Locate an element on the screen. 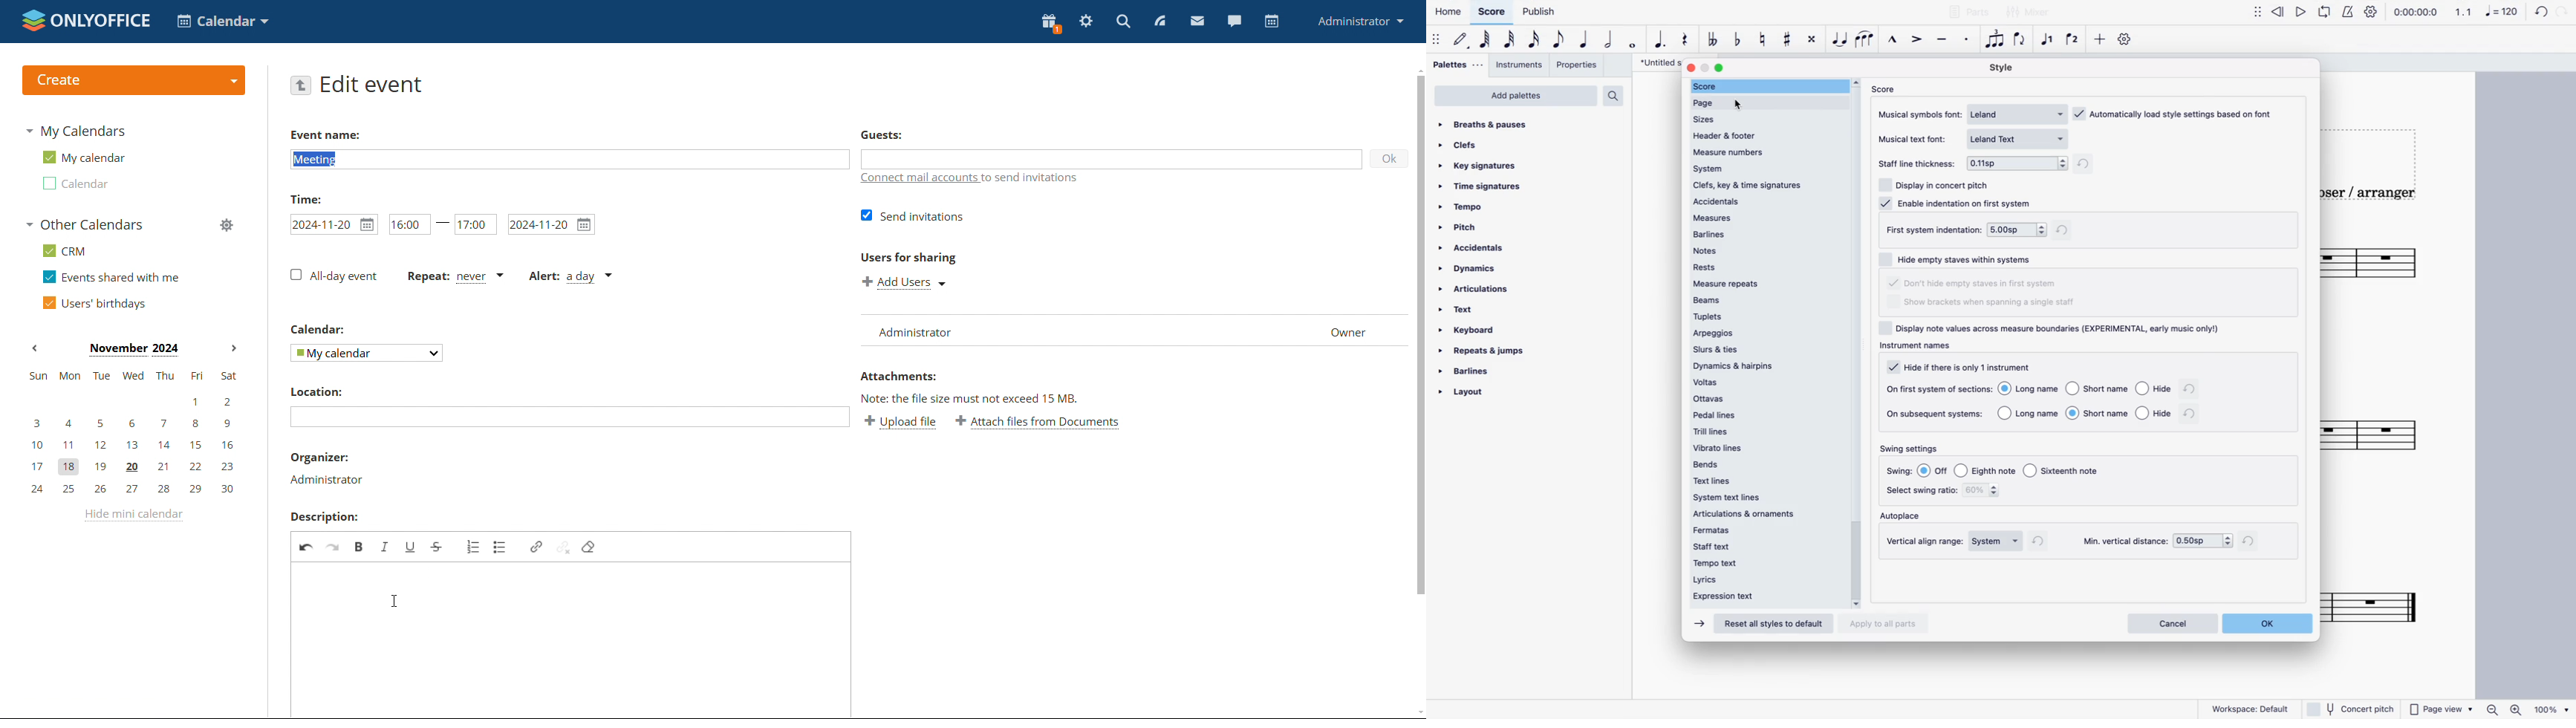 This screenshot has height=728, width=2576. staff line thickness is located at coordinates (1918, 166).